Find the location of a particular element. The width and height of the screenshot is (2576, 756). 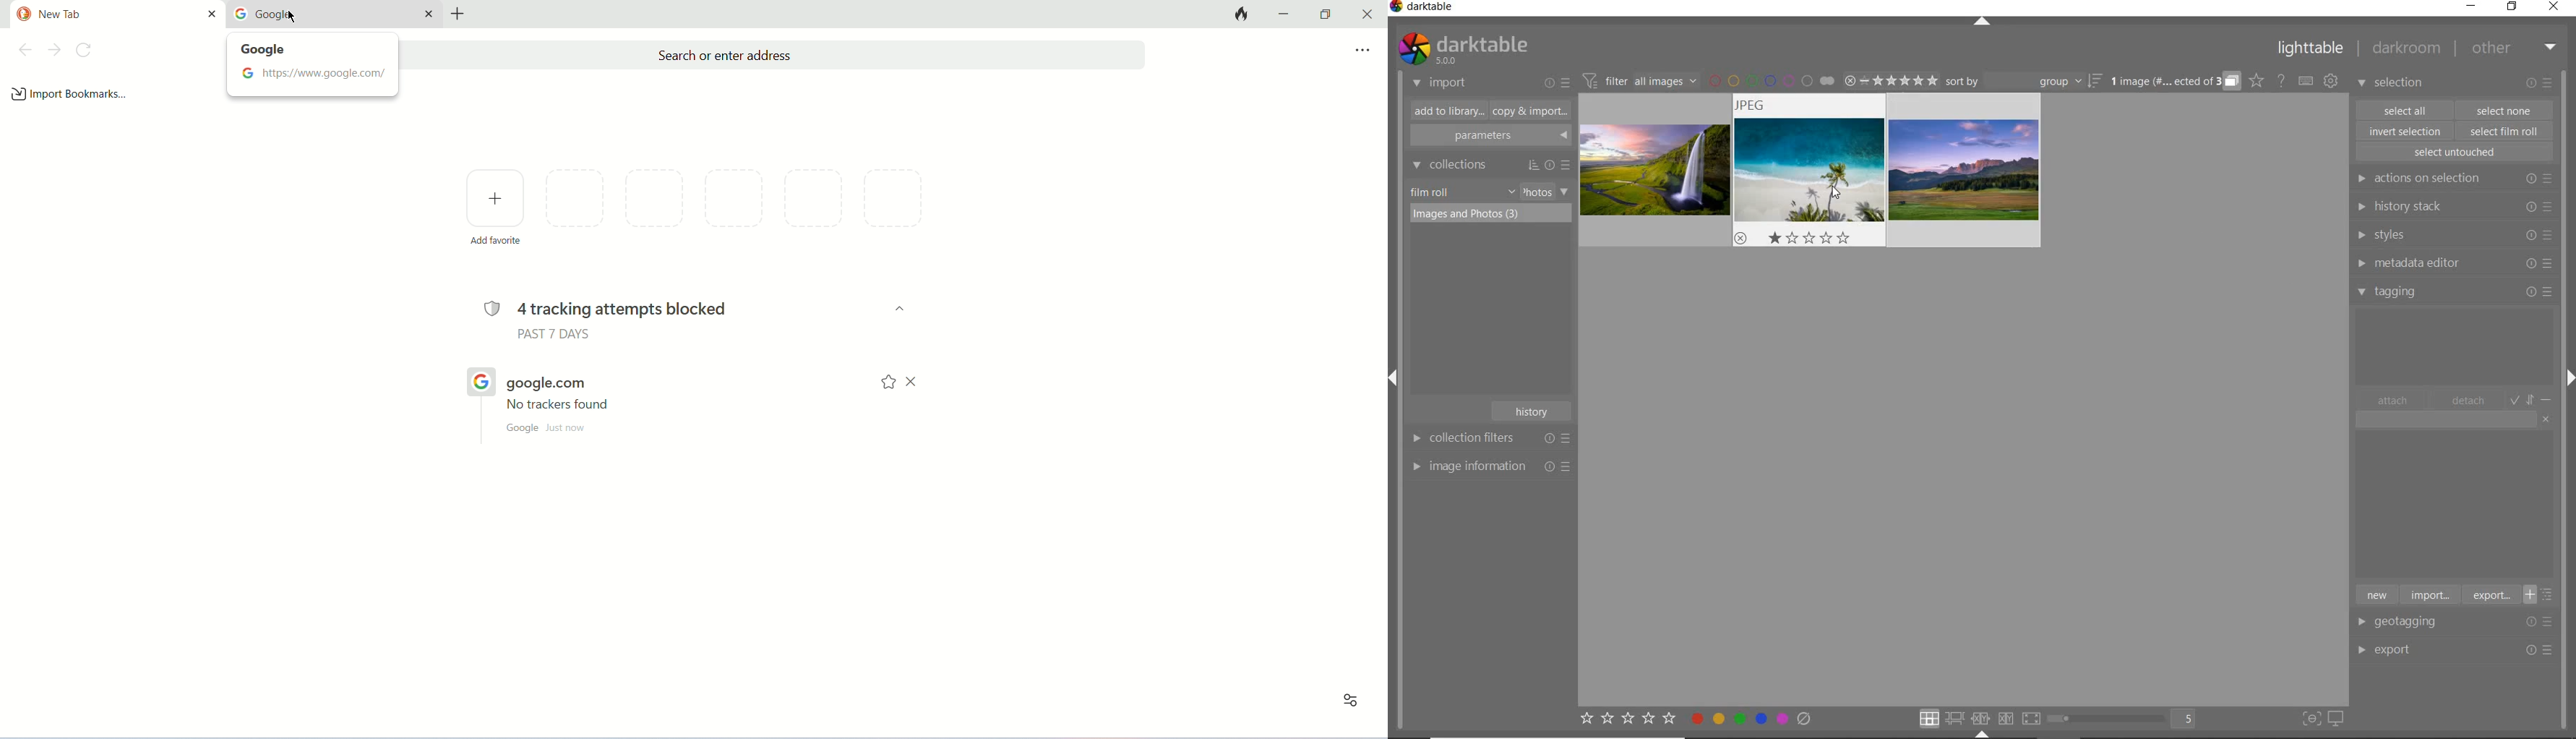

toggle view is located at coordinates (2126, 720).